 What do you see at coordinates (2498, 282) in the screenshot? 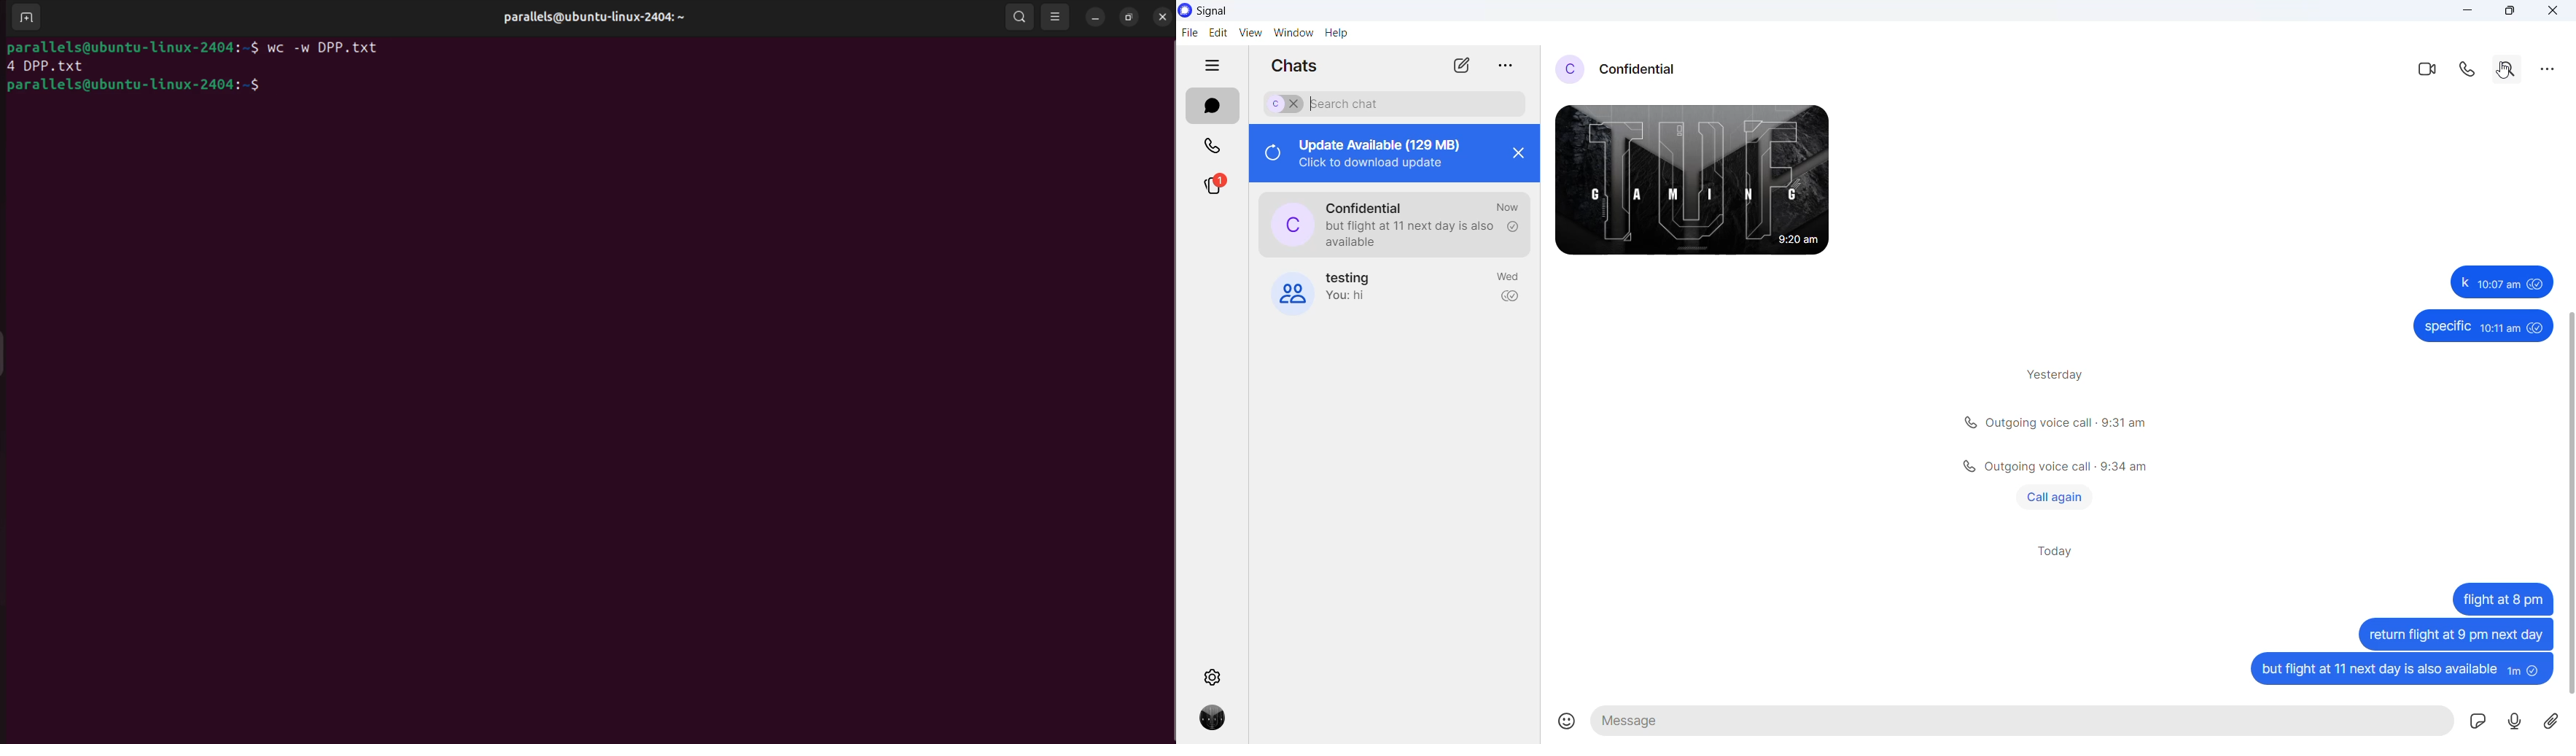
I see `` at bounding box center [2498, 282].